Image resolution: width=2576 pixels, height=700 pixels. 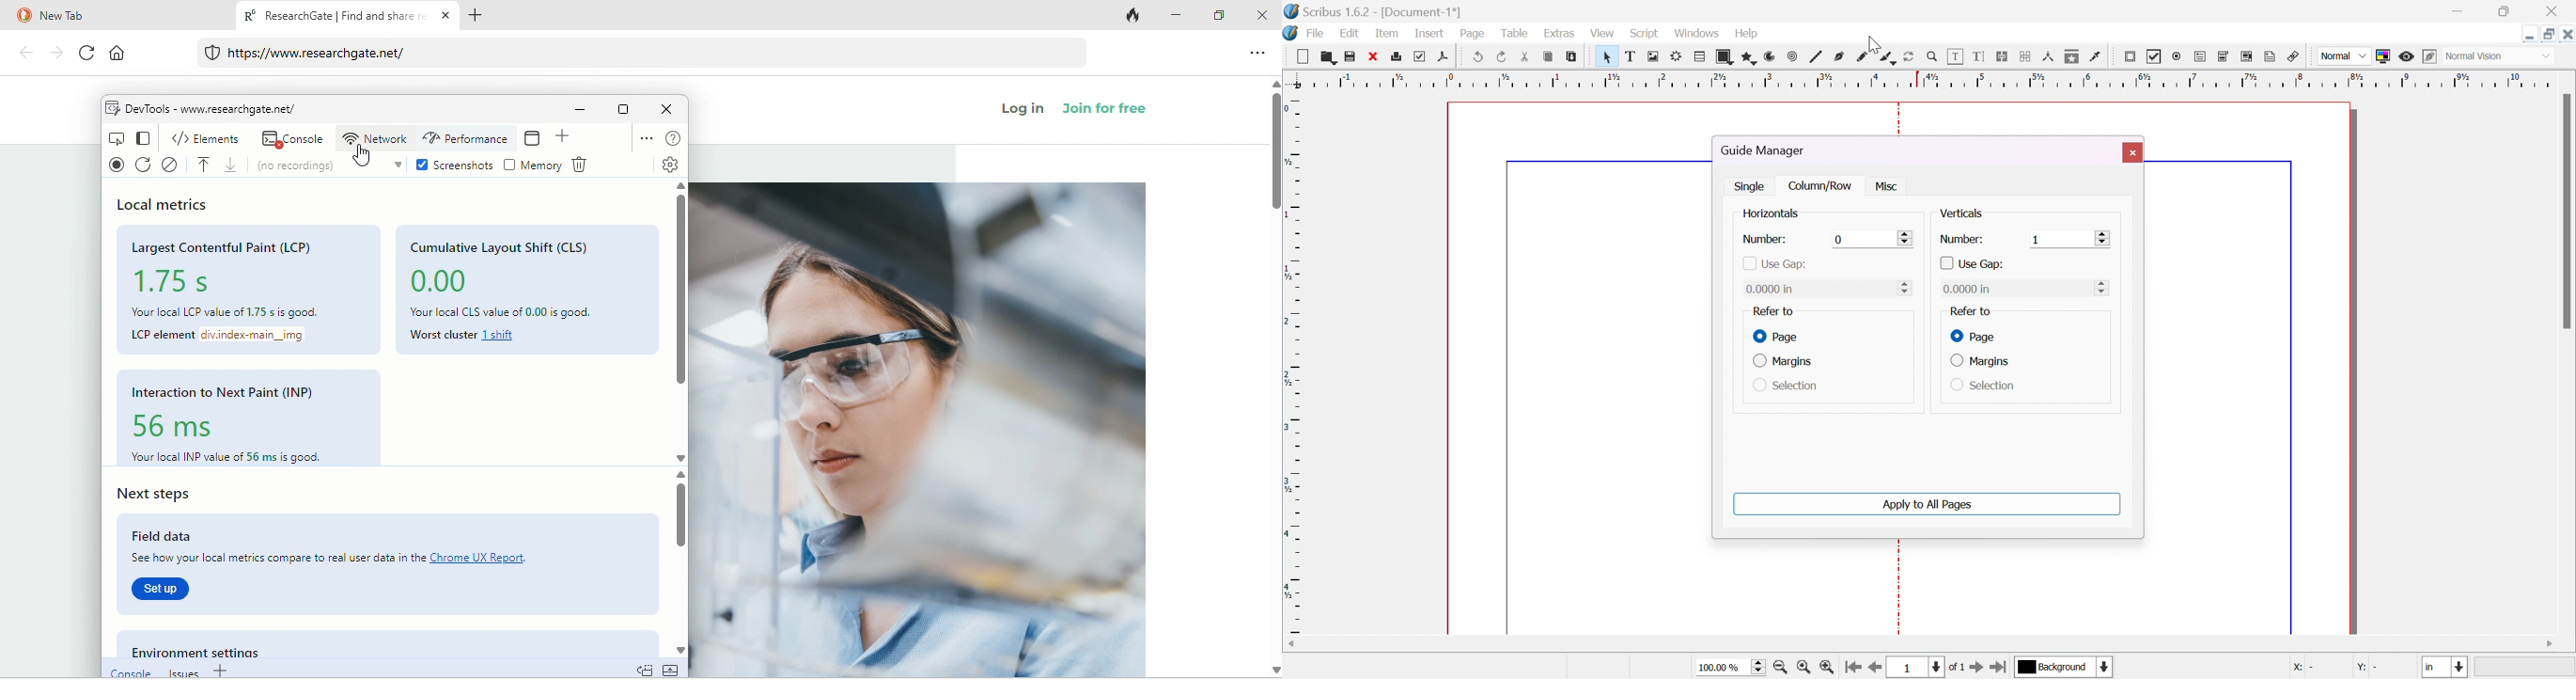 What do you see at coordinates (2273, 57) in the screenshot?
I see `text annotation` at bounding box center [2273, 57].